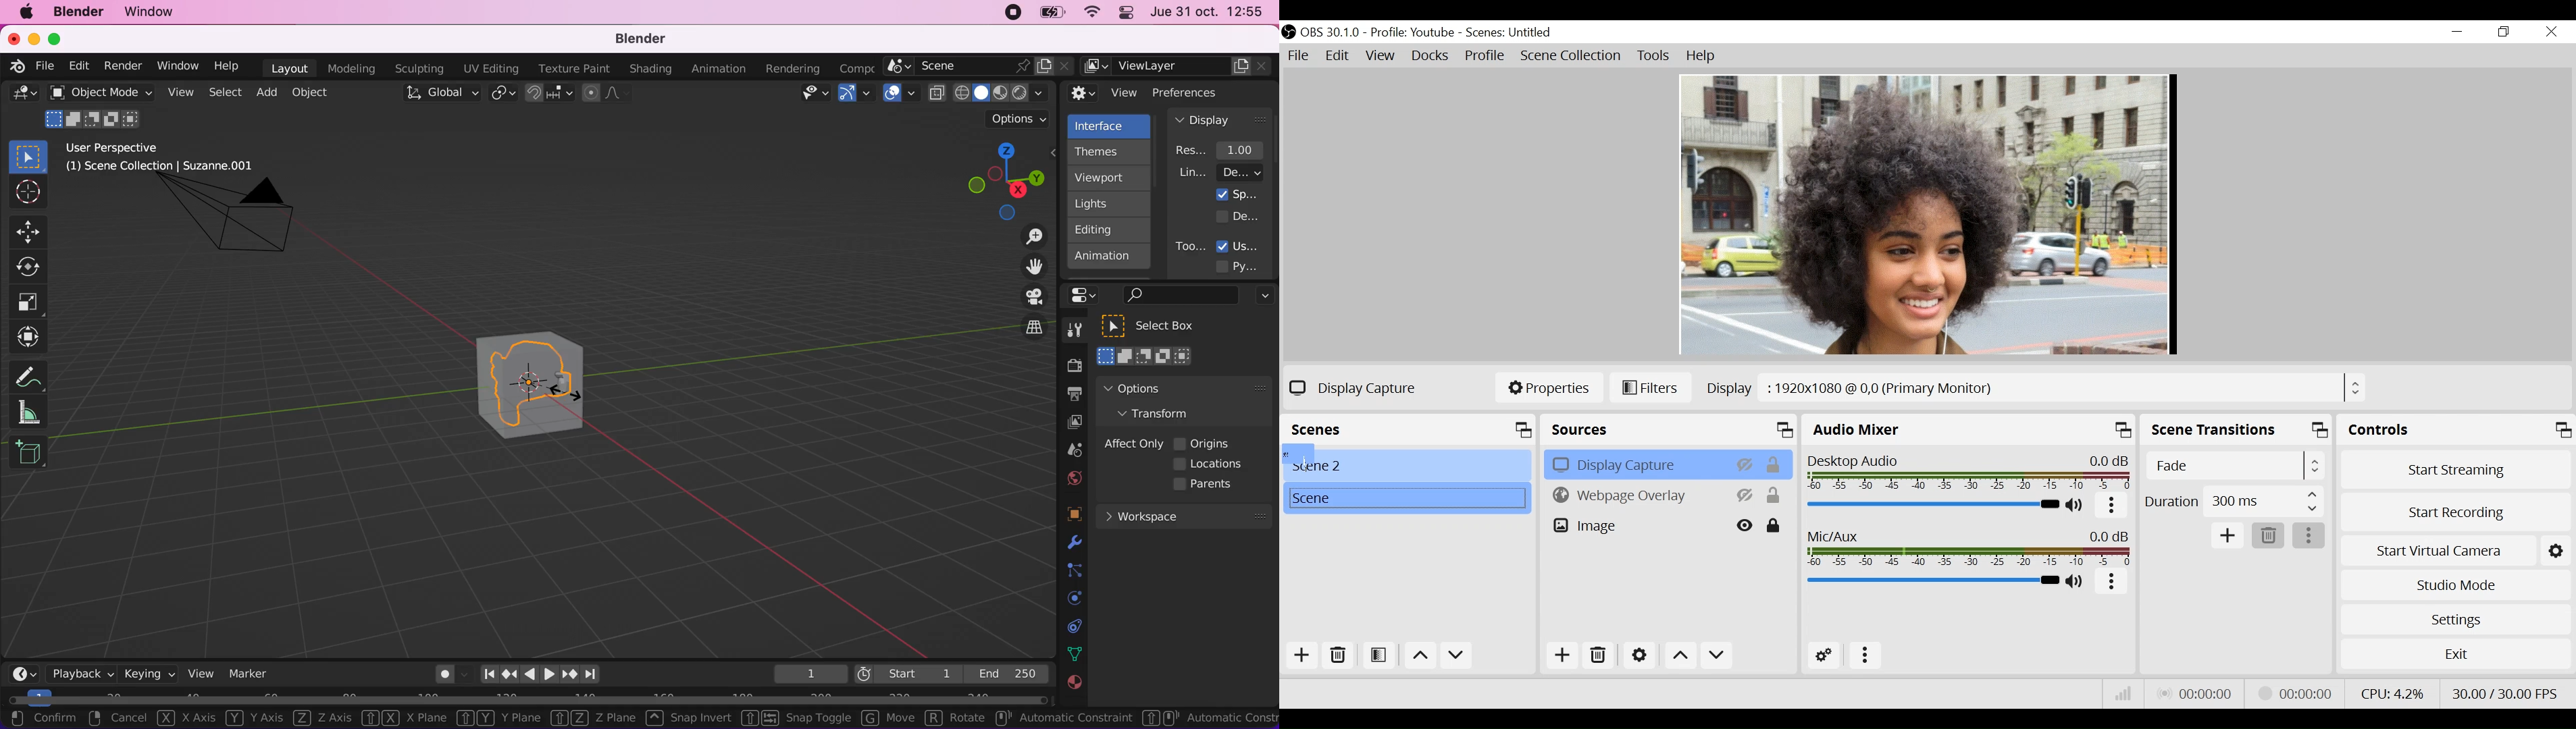 Image resolution: width=2576 pixels, height=756 pixels. What do you see at coordinates (1301, 56) in the screenshot?
I see `File` at bounding box center [1301, 56].